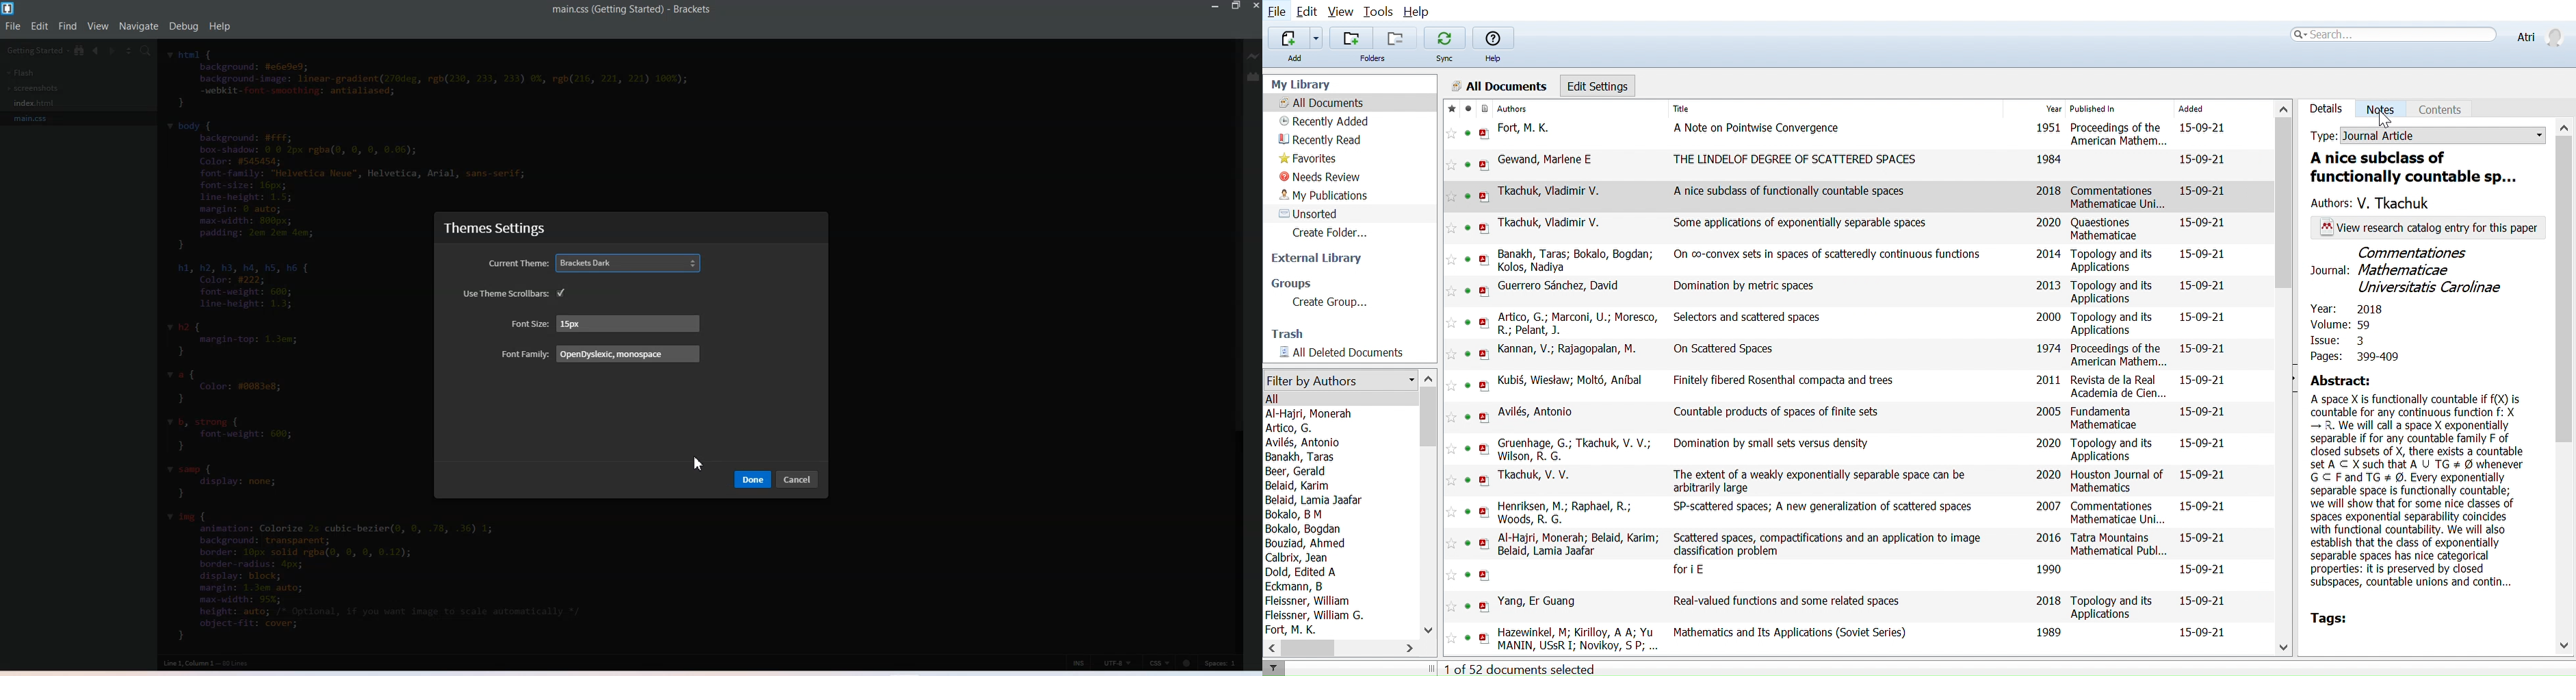 Image resolution: width=2576 pixels, height=700 pixels. Describe the element at coordinates (1561, 286) in the screenshot. I see `Guerrero Sanchez, David` at that location.